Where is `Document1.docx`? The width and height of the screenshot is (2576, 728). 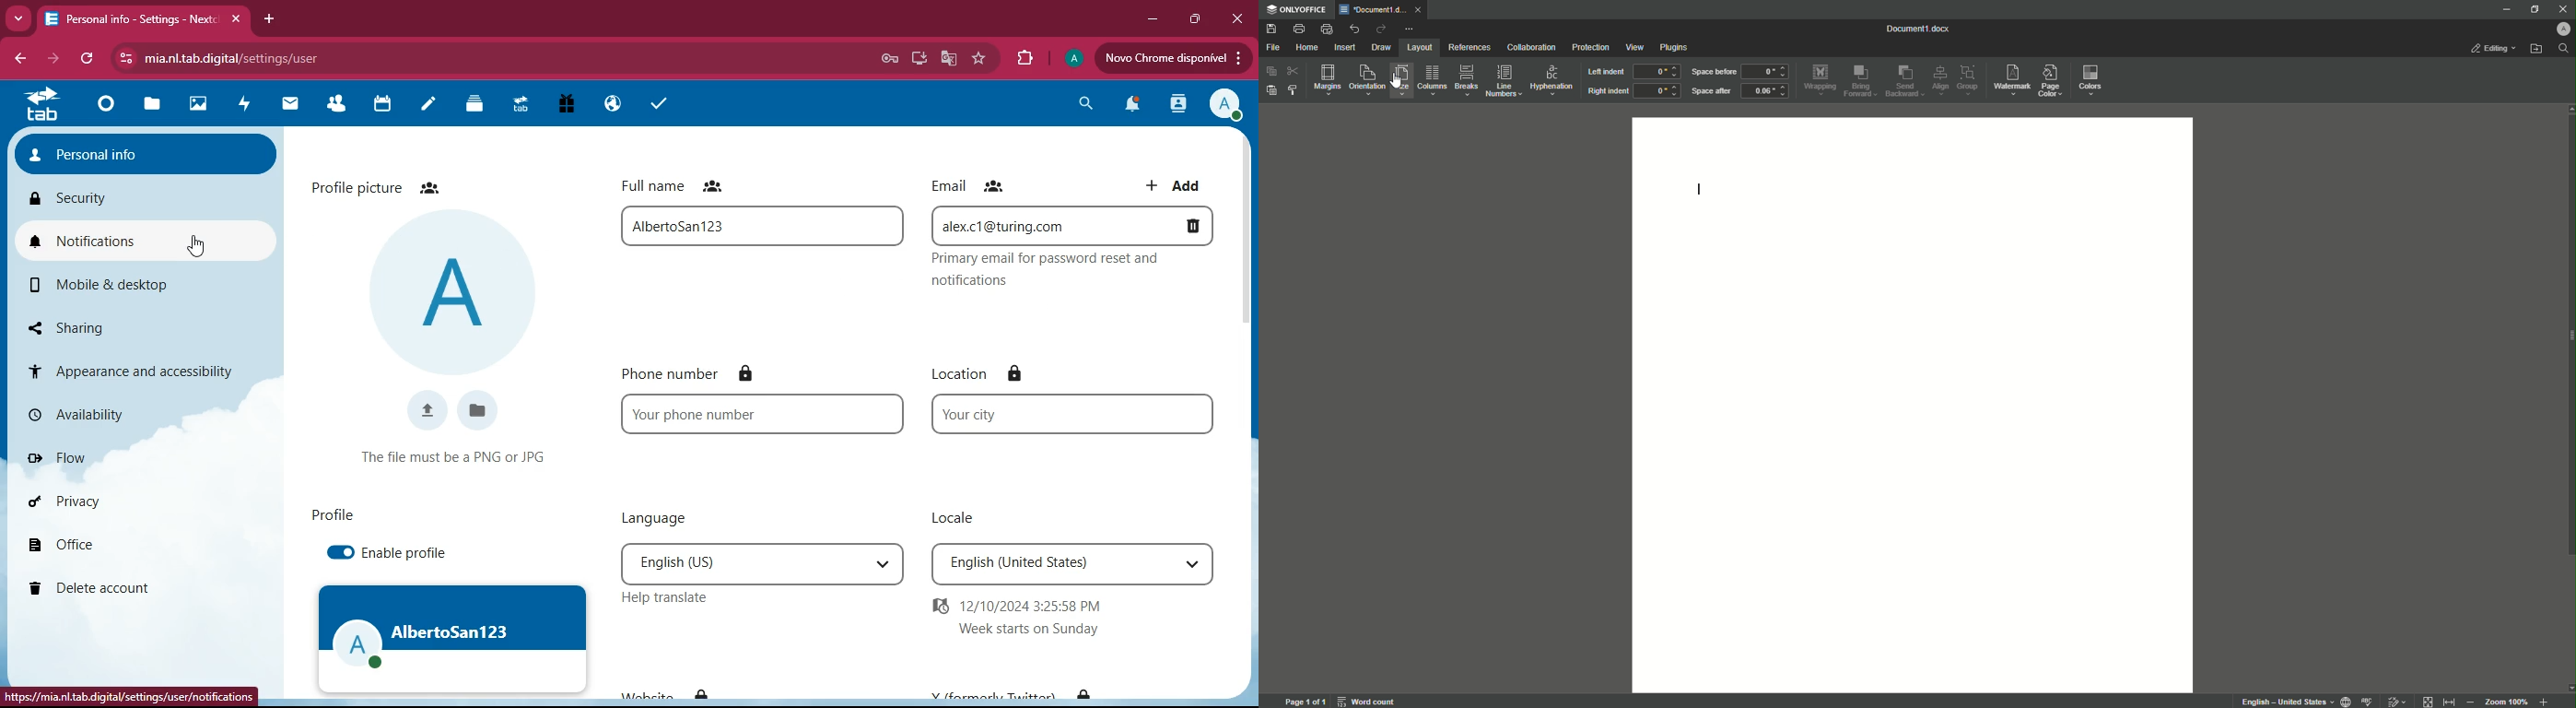 Document1.docx is located at coordinates (1919, 30).